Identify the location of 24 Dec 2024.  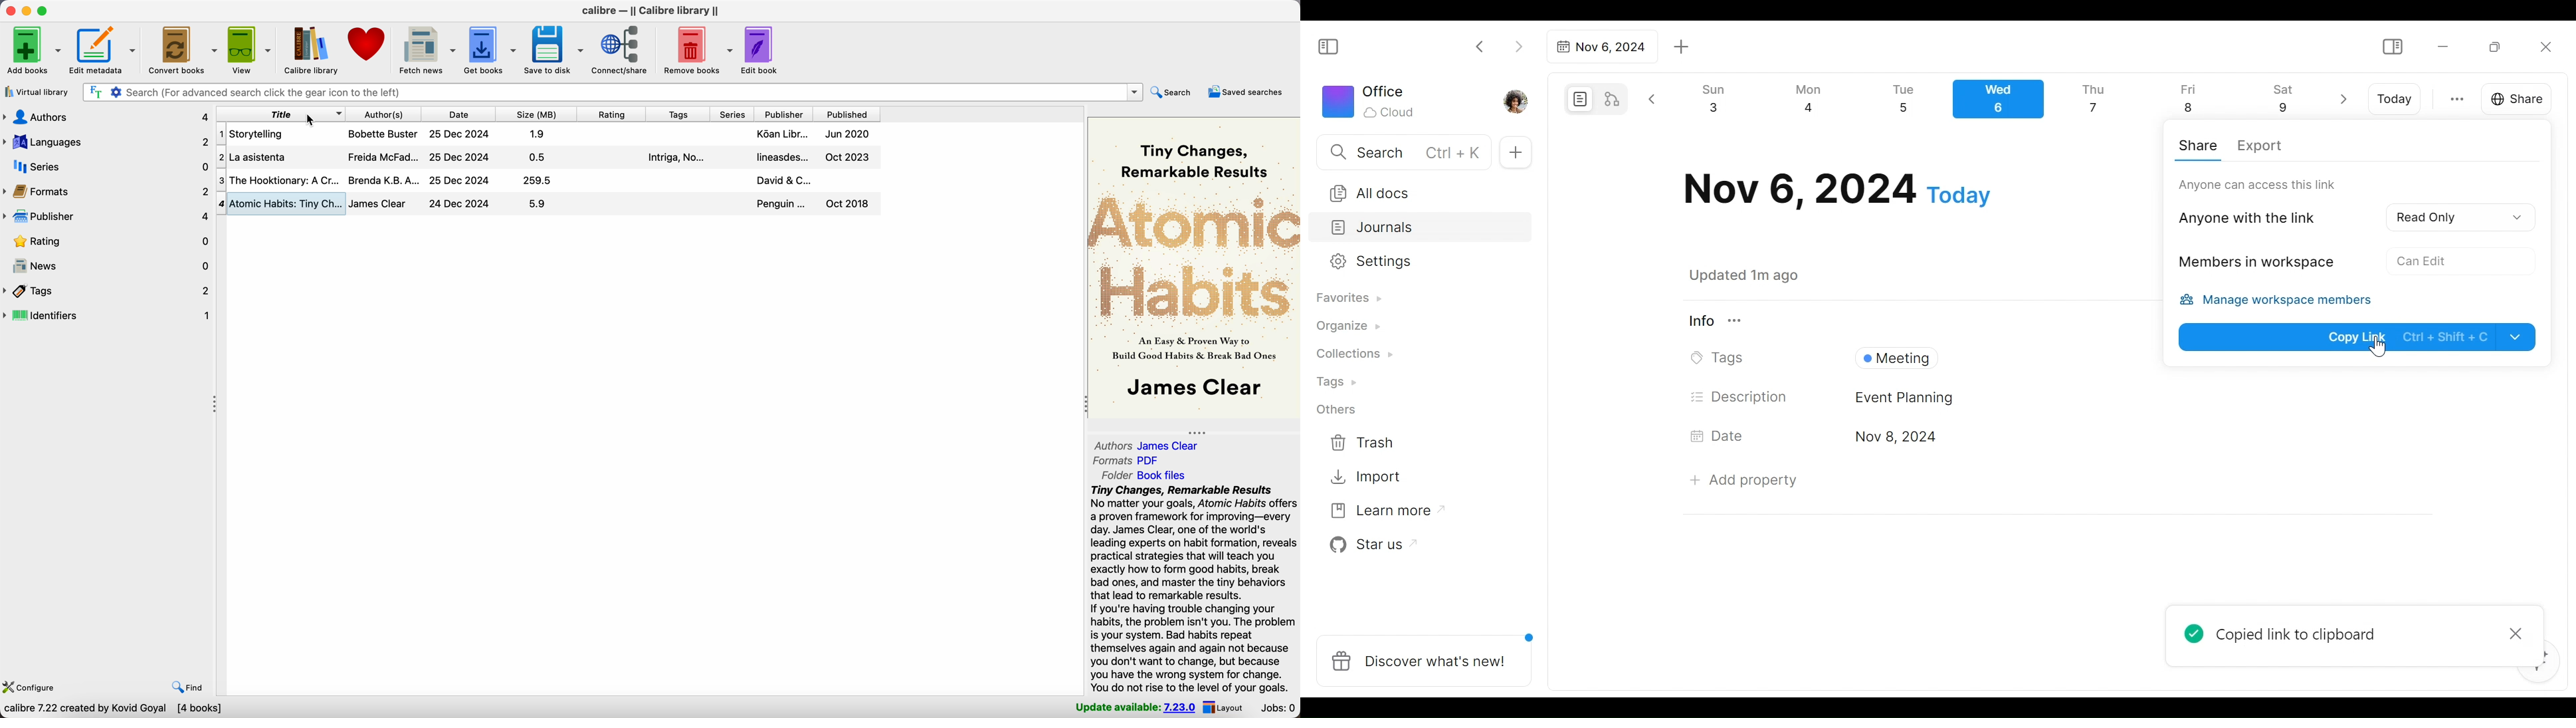
(459, 203).